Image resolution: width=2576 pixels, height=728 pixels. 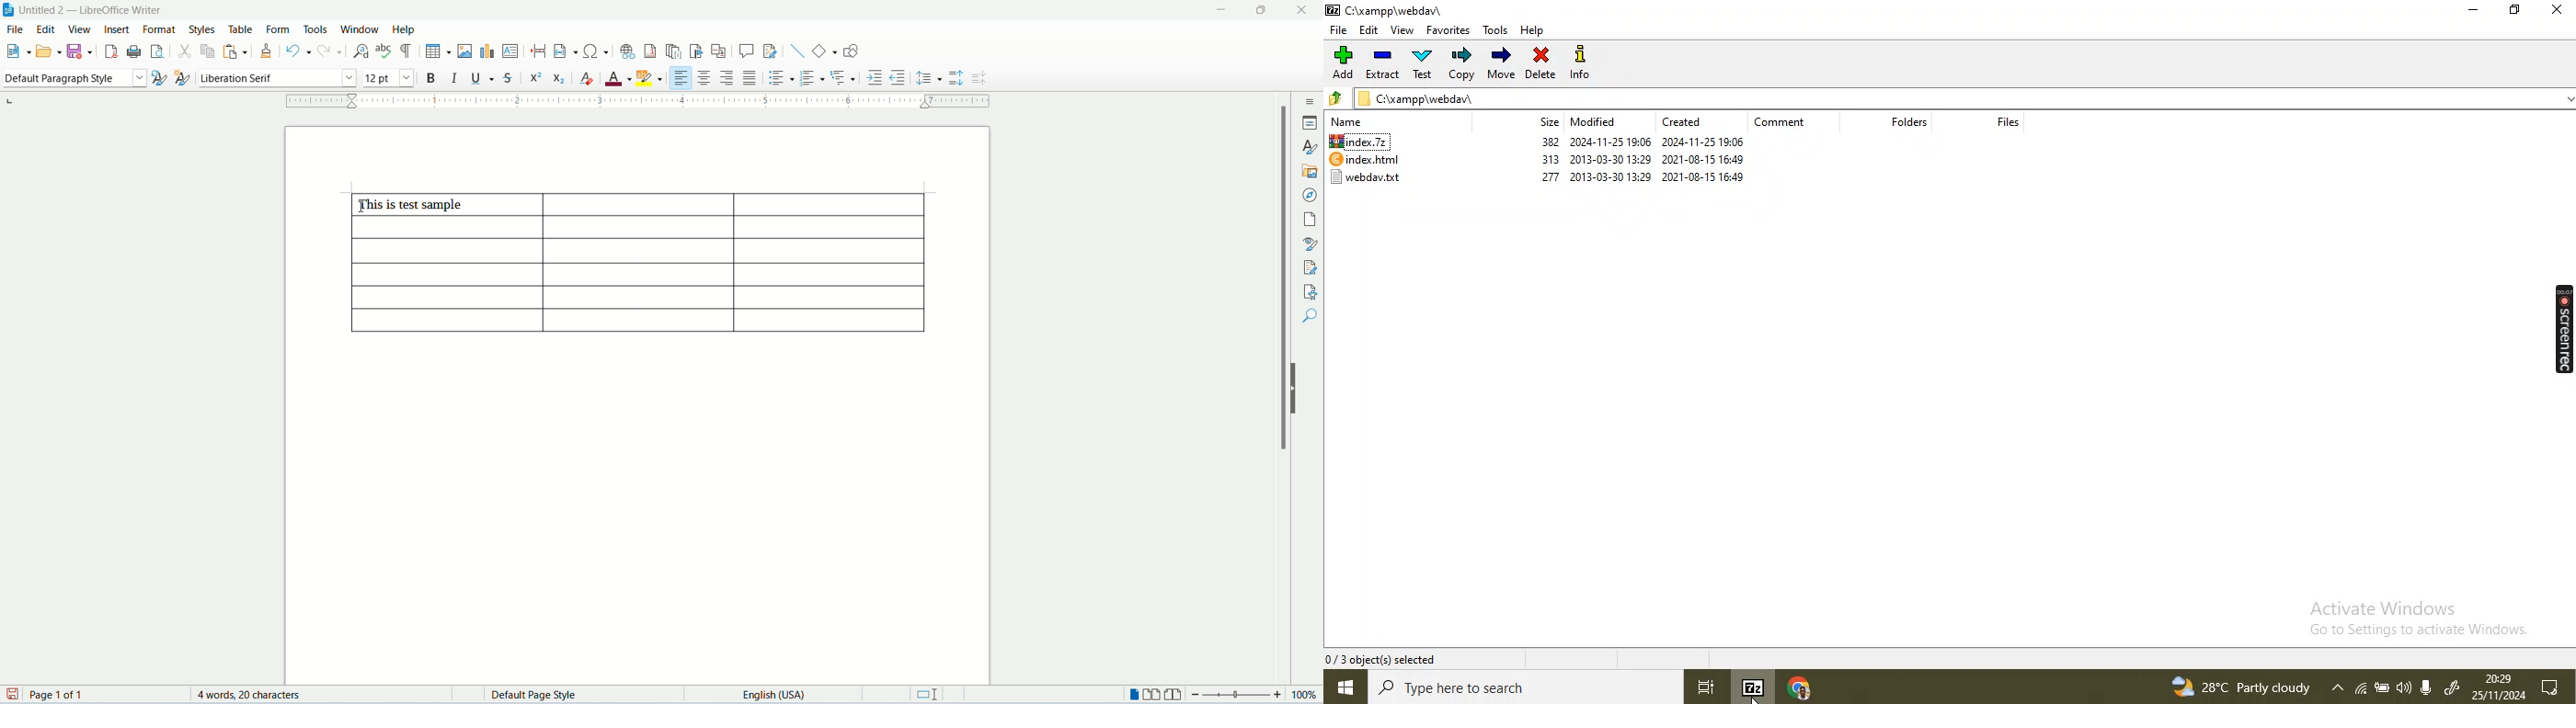 What do you see at coordinates (1992, 122) in the screenshot?
I see `files` at bounding box center [1992, 122].